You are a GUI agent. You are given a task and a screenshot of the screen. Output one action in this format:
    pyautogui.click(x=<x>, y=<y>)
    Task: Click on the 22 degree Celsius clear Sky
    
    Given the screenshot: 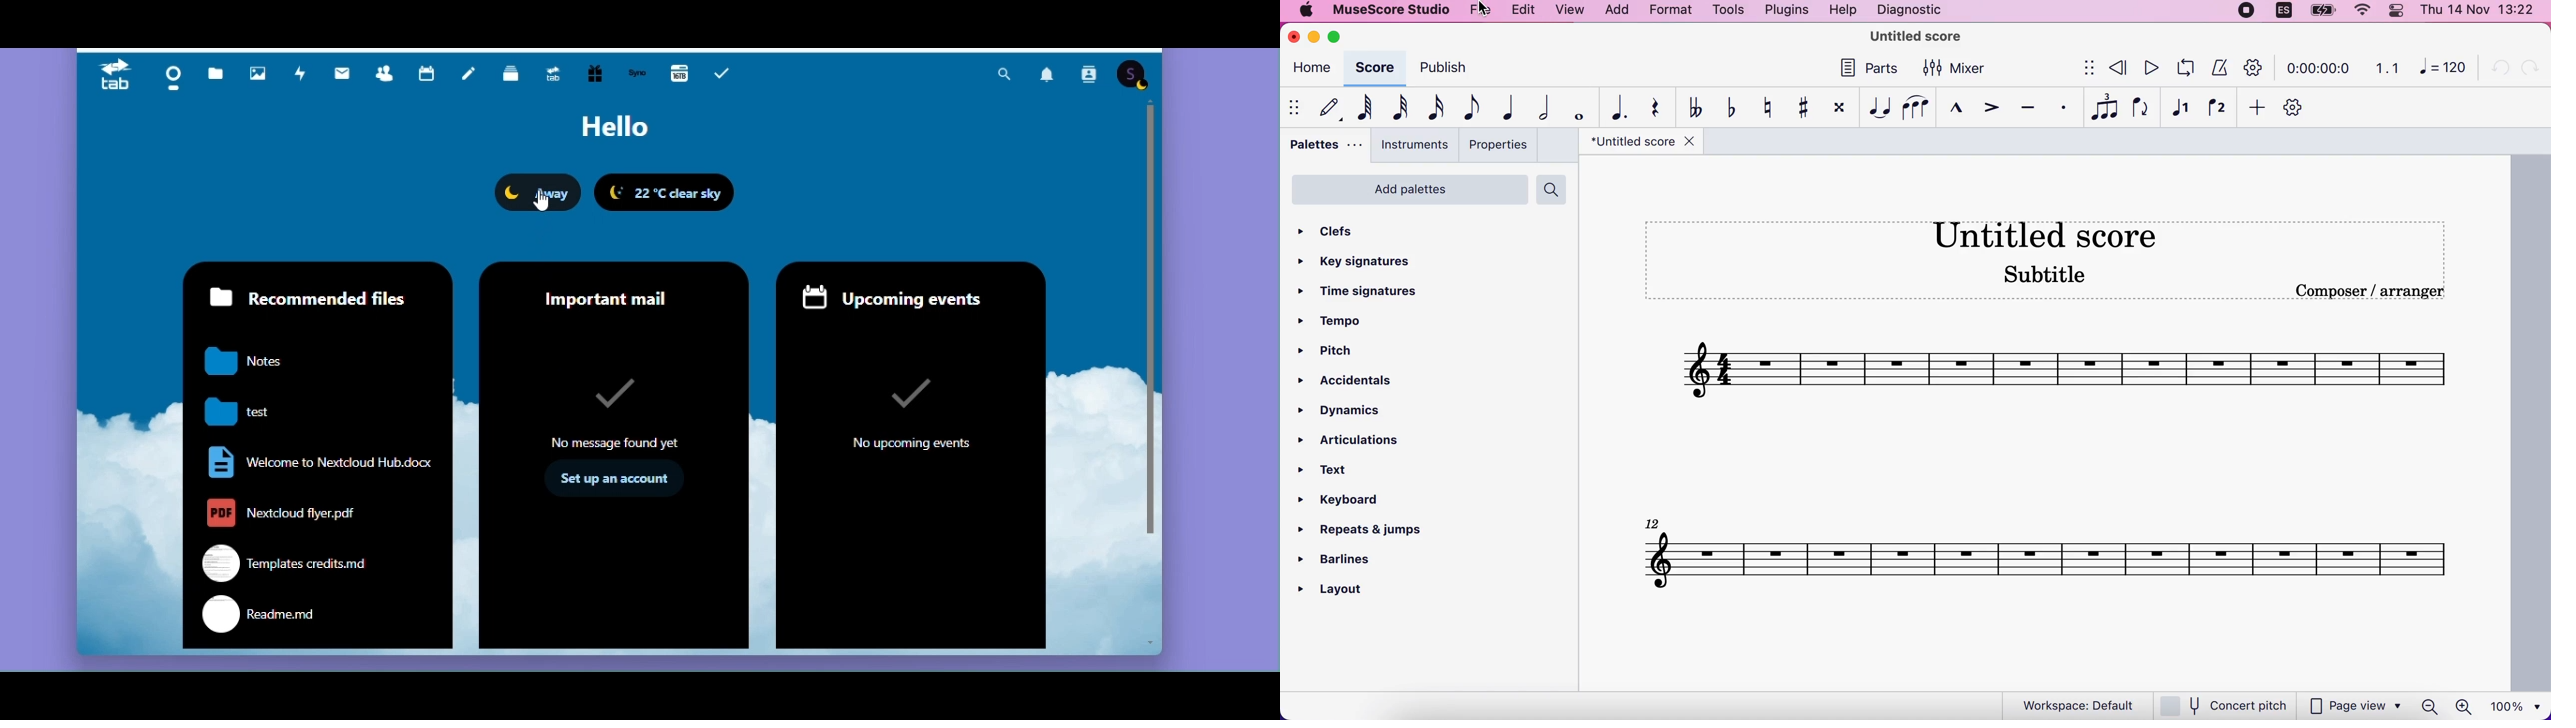 What is the action you would take?
    pyautogui.click(x=668, y=192)
    